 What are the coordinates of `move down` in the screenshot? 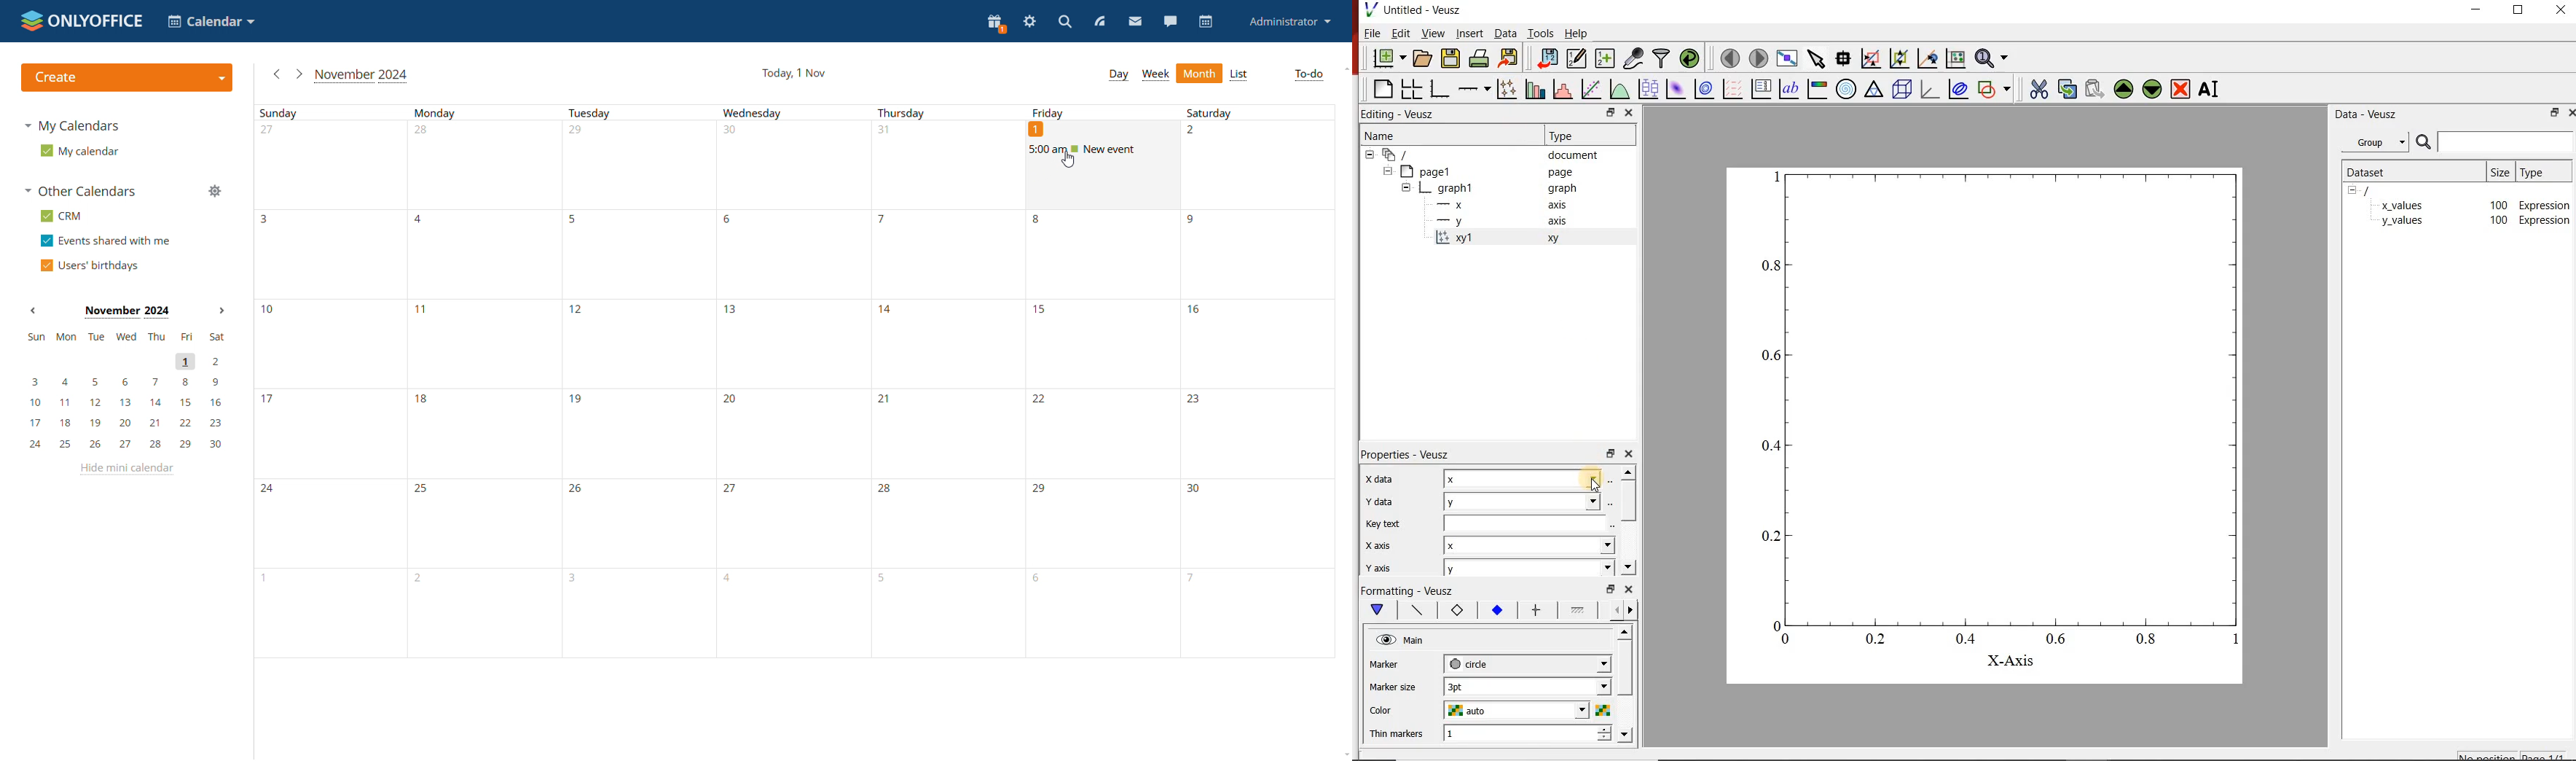 It's located at (1625, 734).